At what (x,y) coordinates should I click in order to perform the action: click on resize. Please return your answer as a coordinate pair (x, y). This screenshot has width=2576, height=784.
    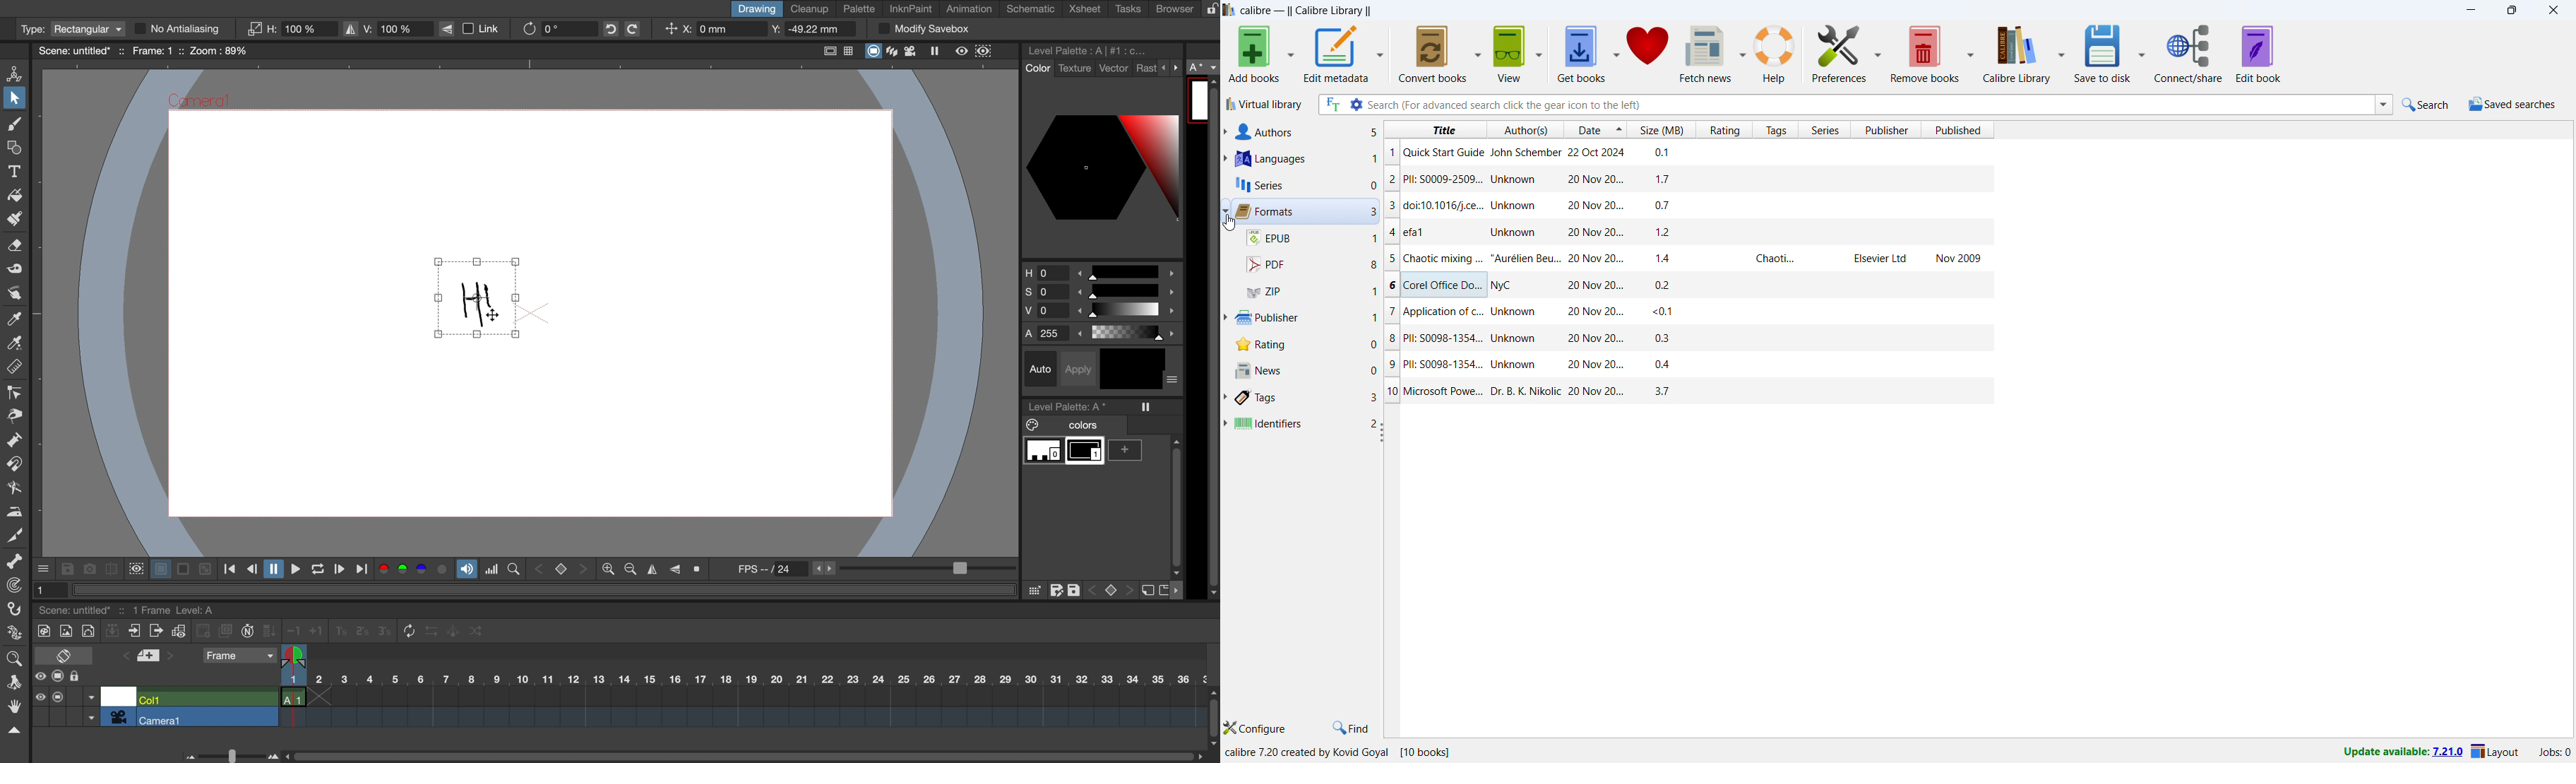
    Looking at the image, I should click on (1380, 432).